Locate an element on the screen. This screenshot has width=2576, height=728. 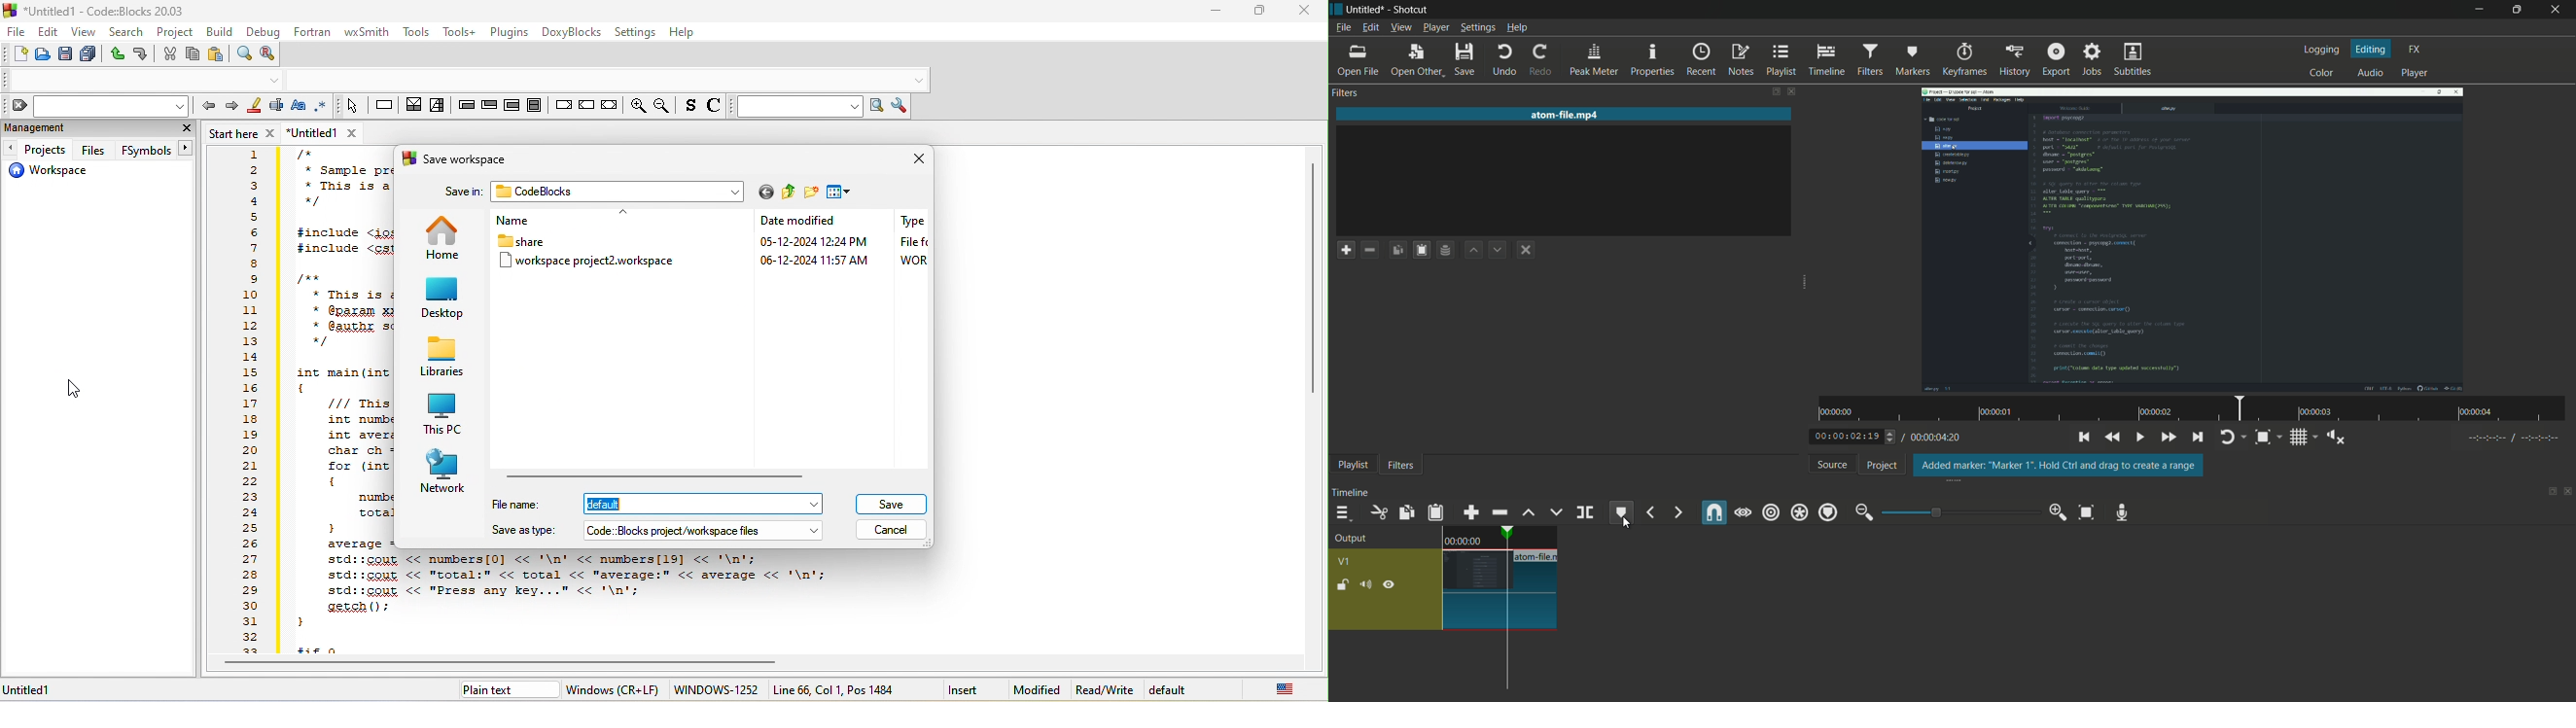
debug is located at coordinates (263, 33).